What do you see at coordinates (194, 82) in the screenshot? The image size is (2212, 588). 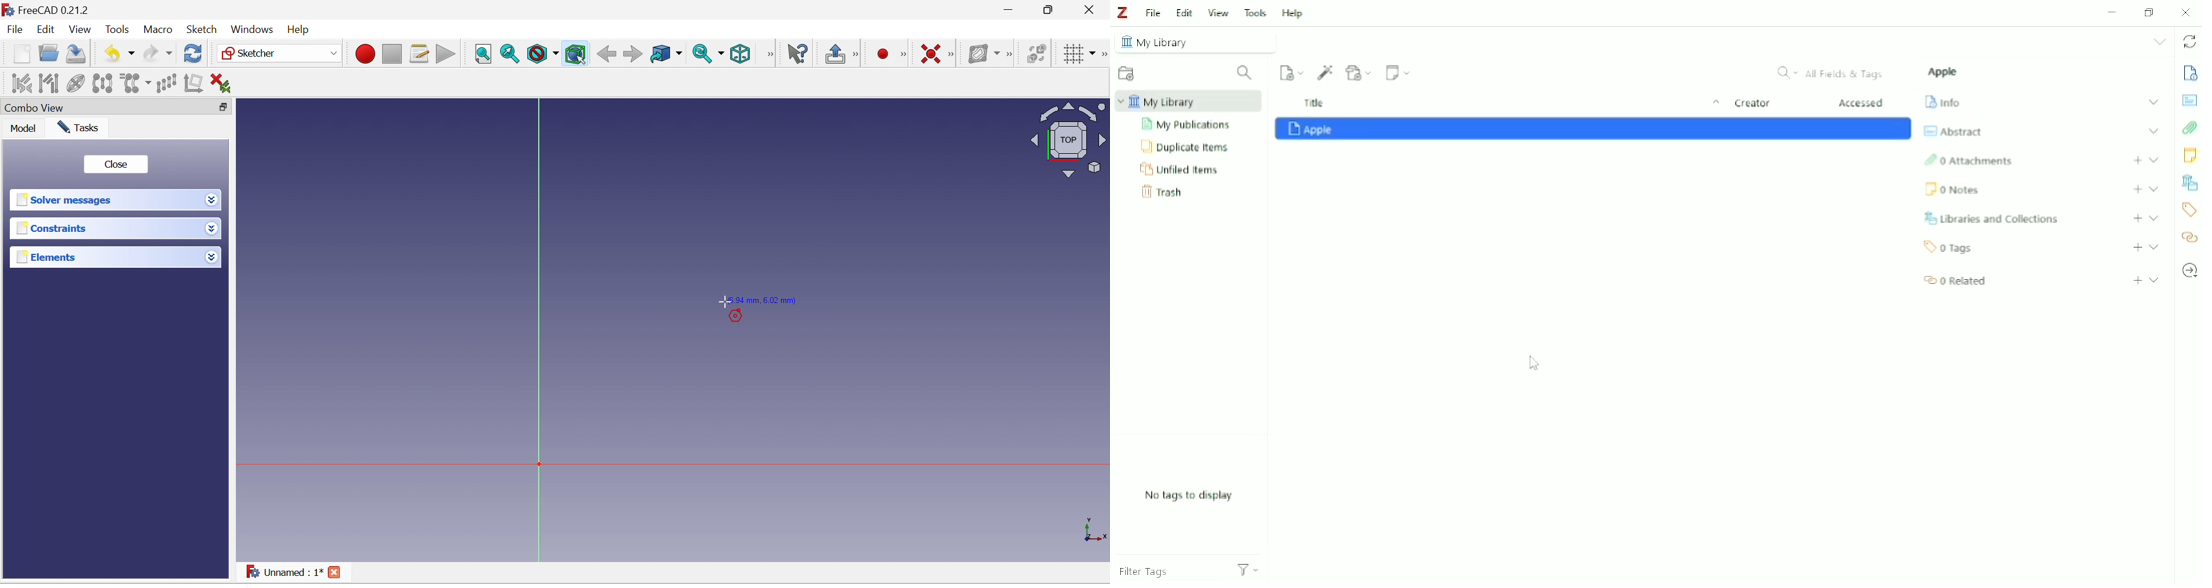 I see `Remove axes alignment` at bounding box center [194, 82].